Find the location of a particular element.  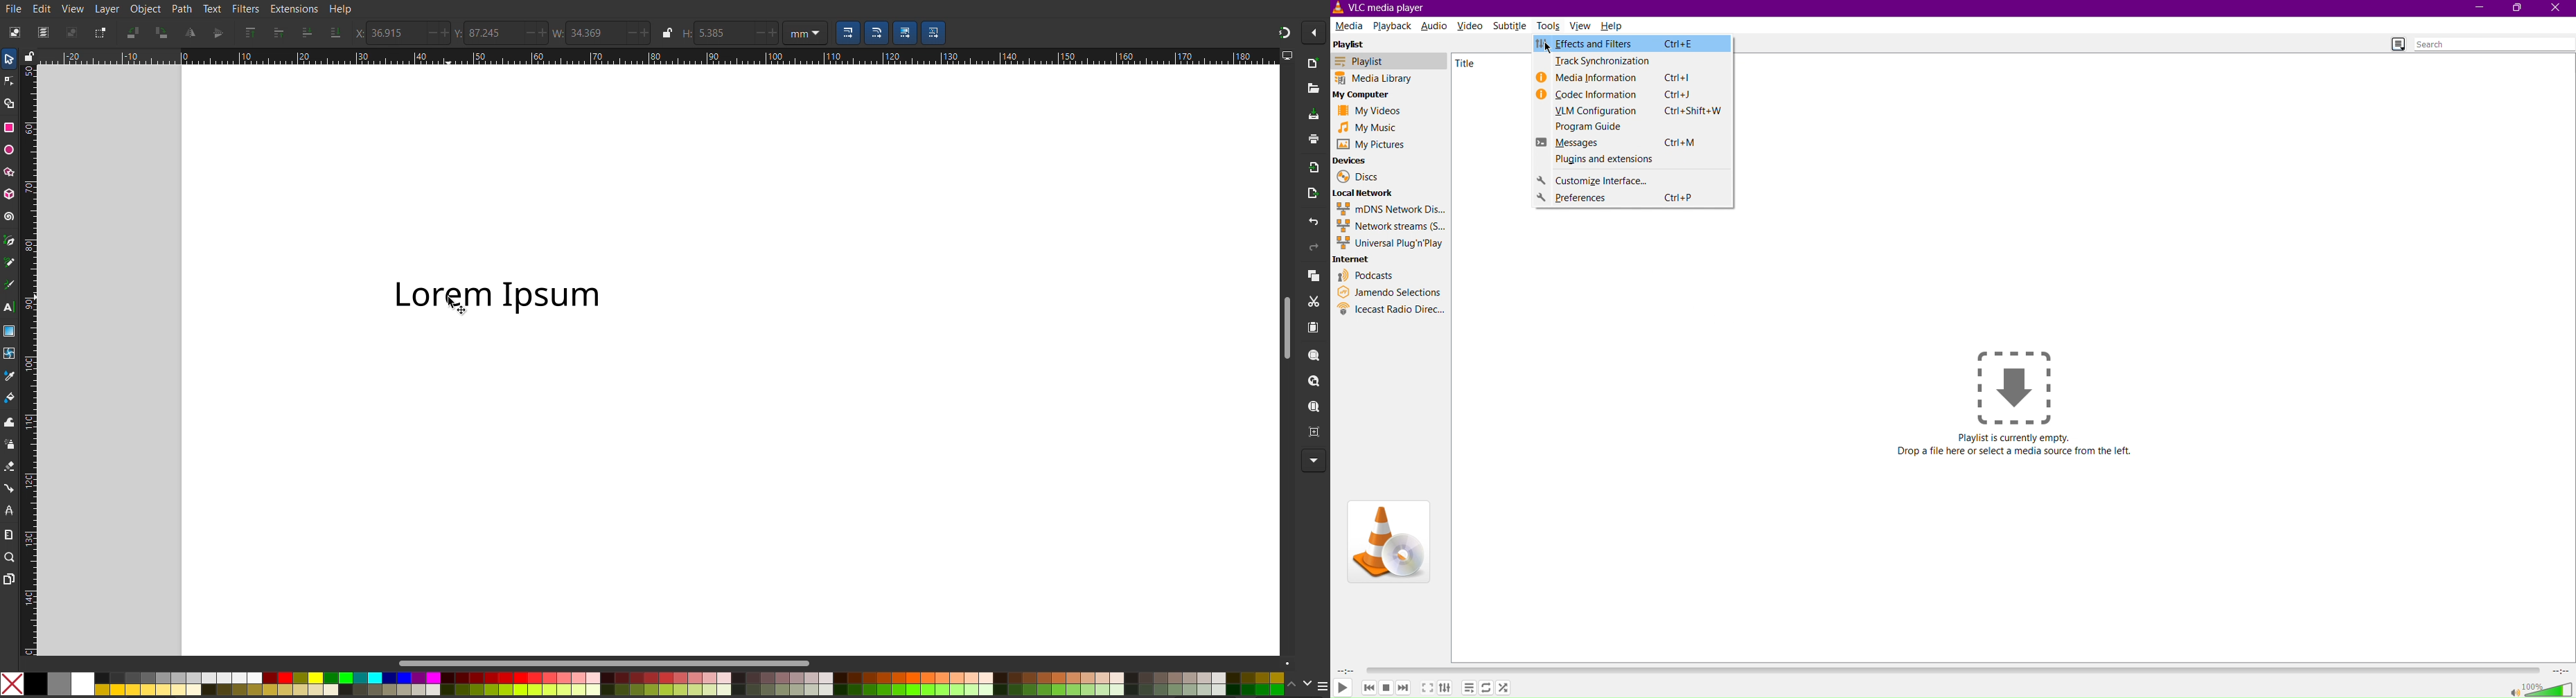

Pencil Tool is located at coordinates (12, 262).